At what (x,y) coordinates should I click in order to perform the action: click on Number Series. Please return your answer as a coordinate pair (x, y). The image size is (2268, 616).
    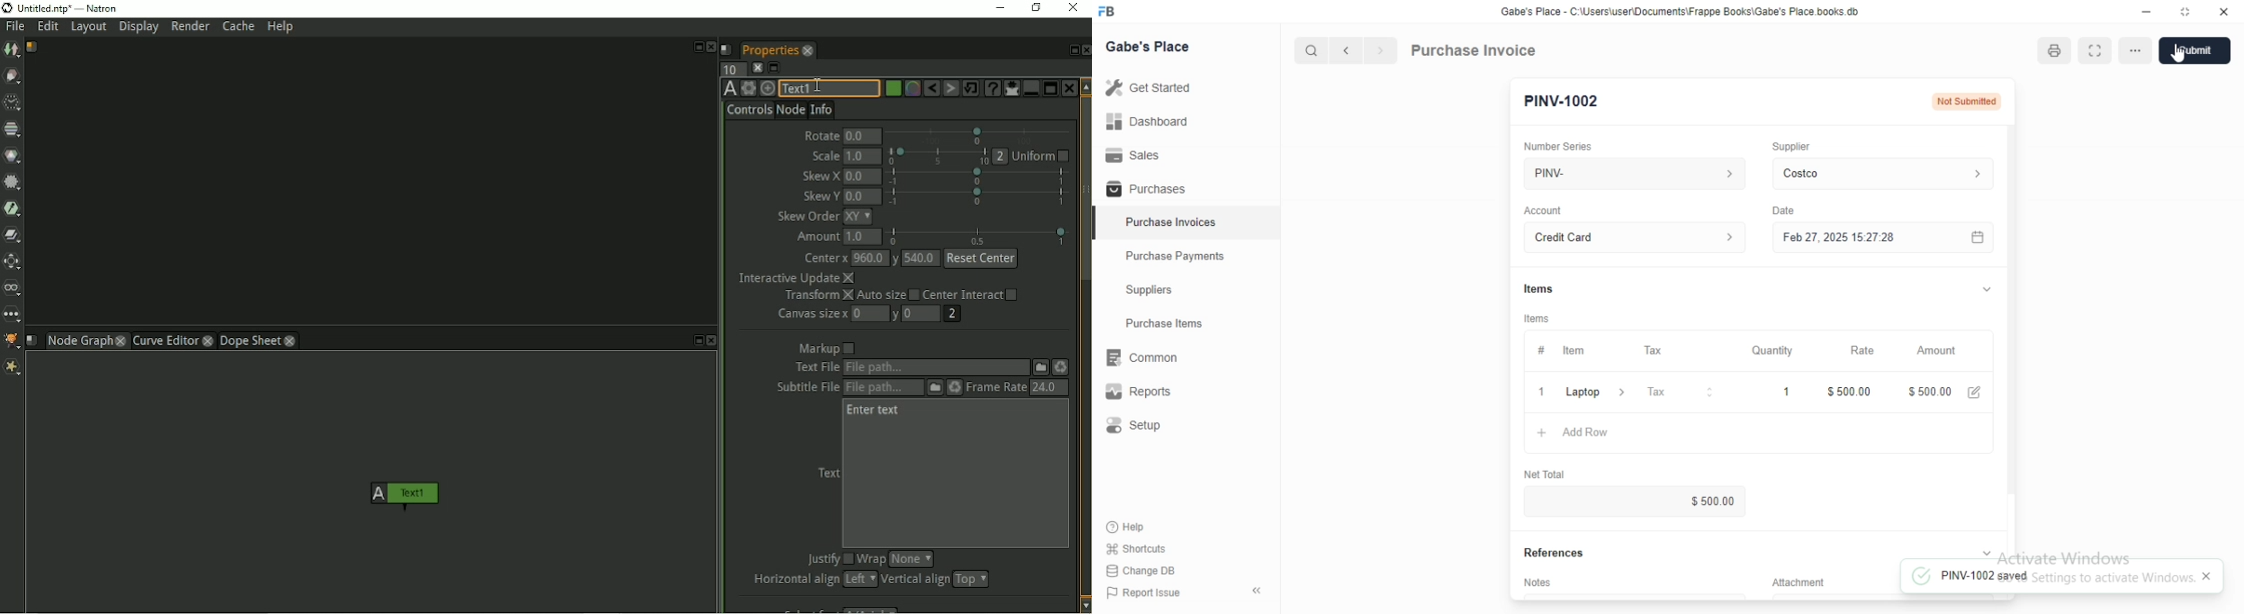
    Looking at the image, I should click on (1558, 147).